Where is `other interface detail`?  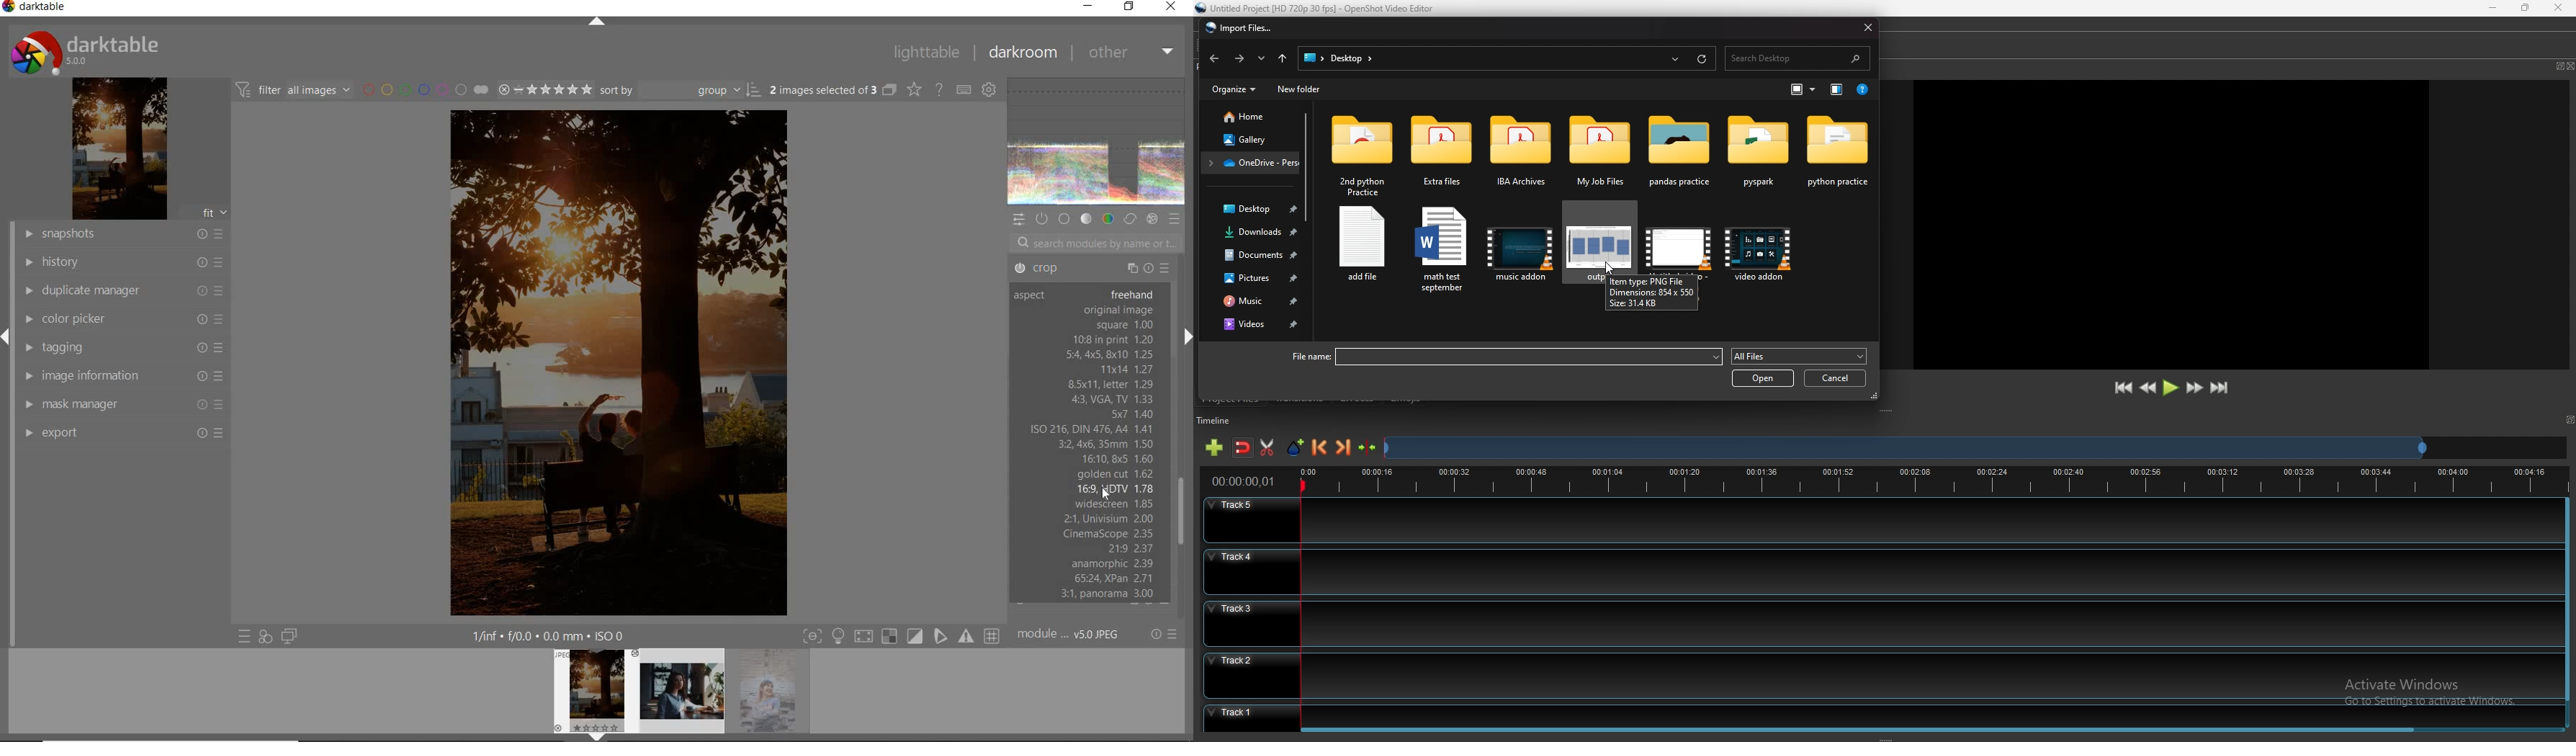 other interface detail is located at coordinates (552, 634).